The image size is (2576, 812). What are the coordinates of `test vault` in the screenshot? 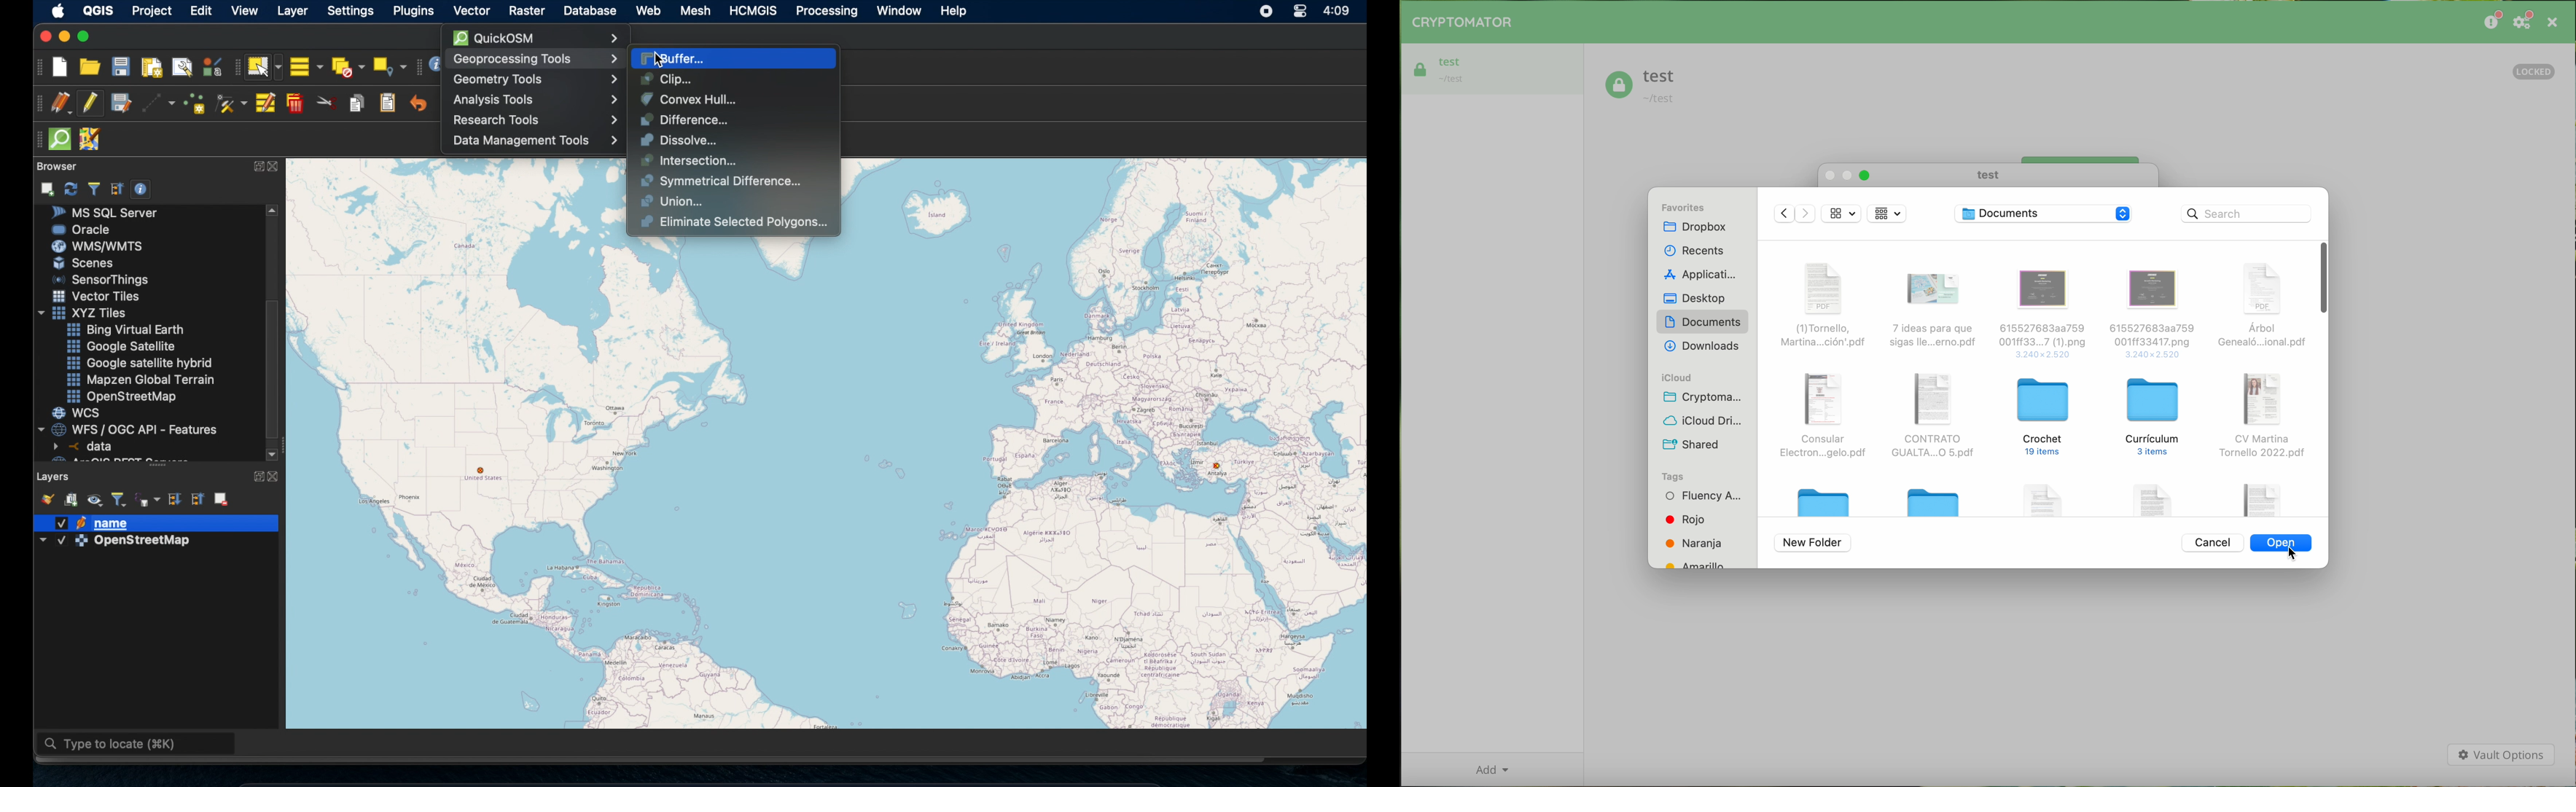 It's located at (1494, 68).